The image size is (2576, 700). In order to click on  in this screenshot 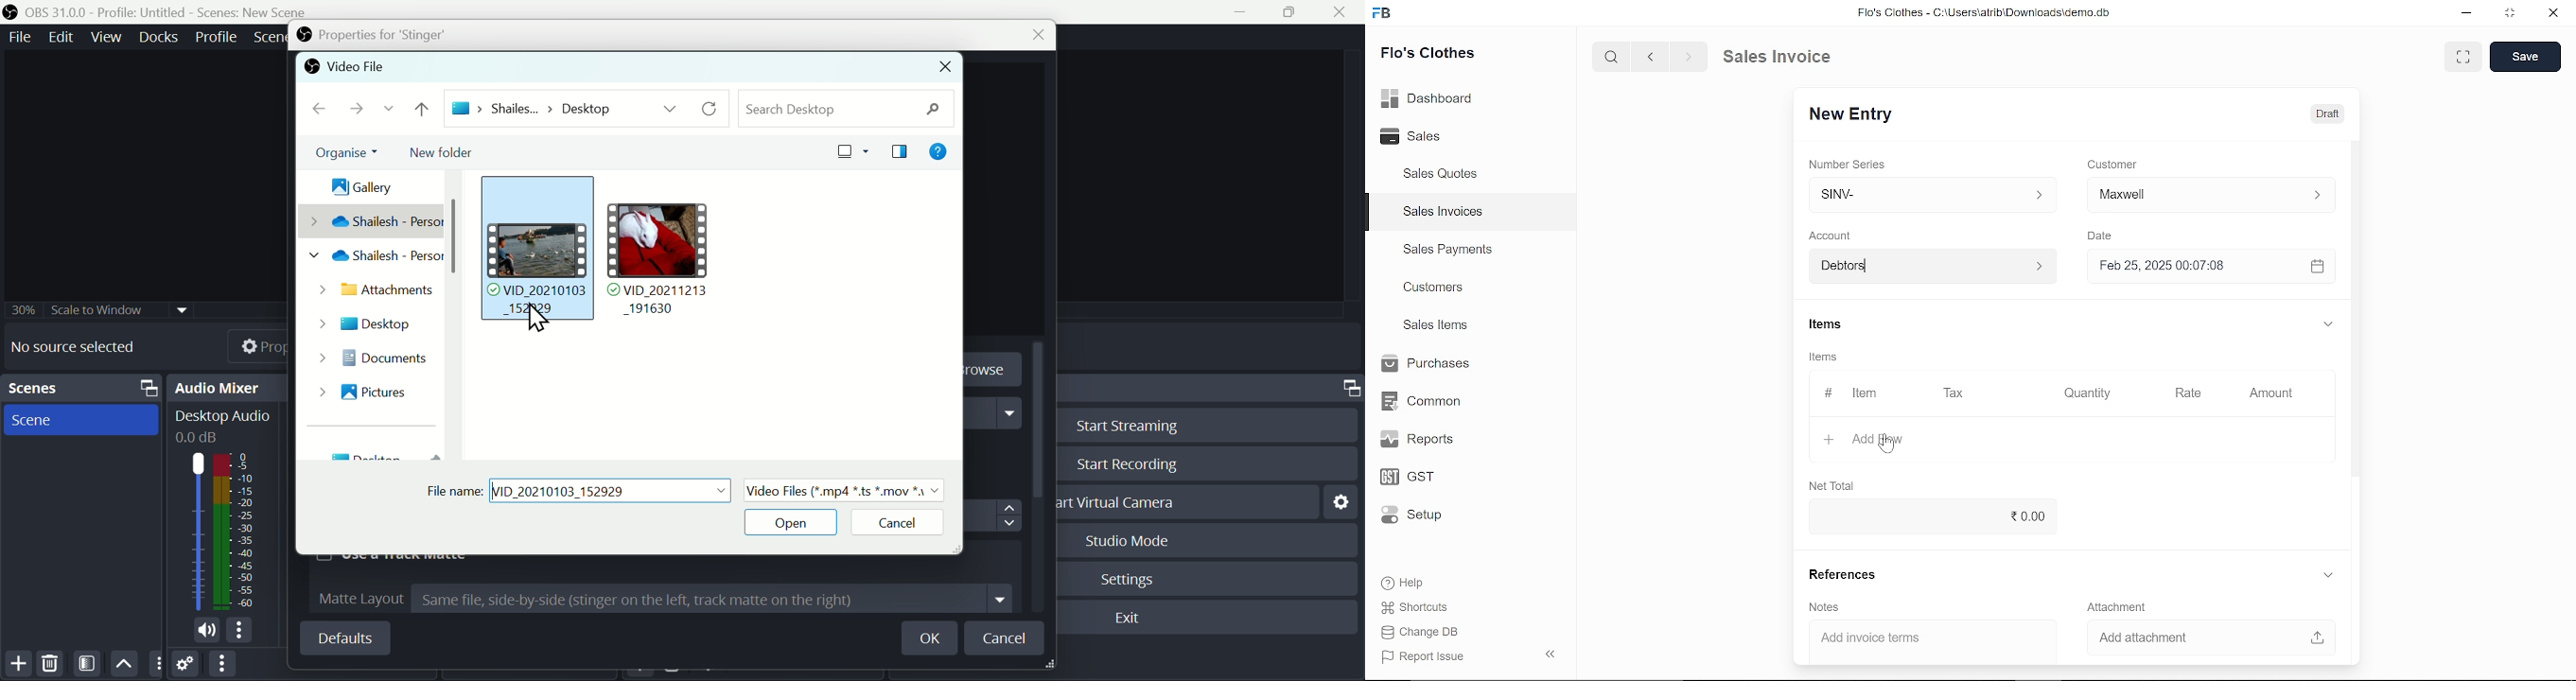, I will do `click(102, 308)`.